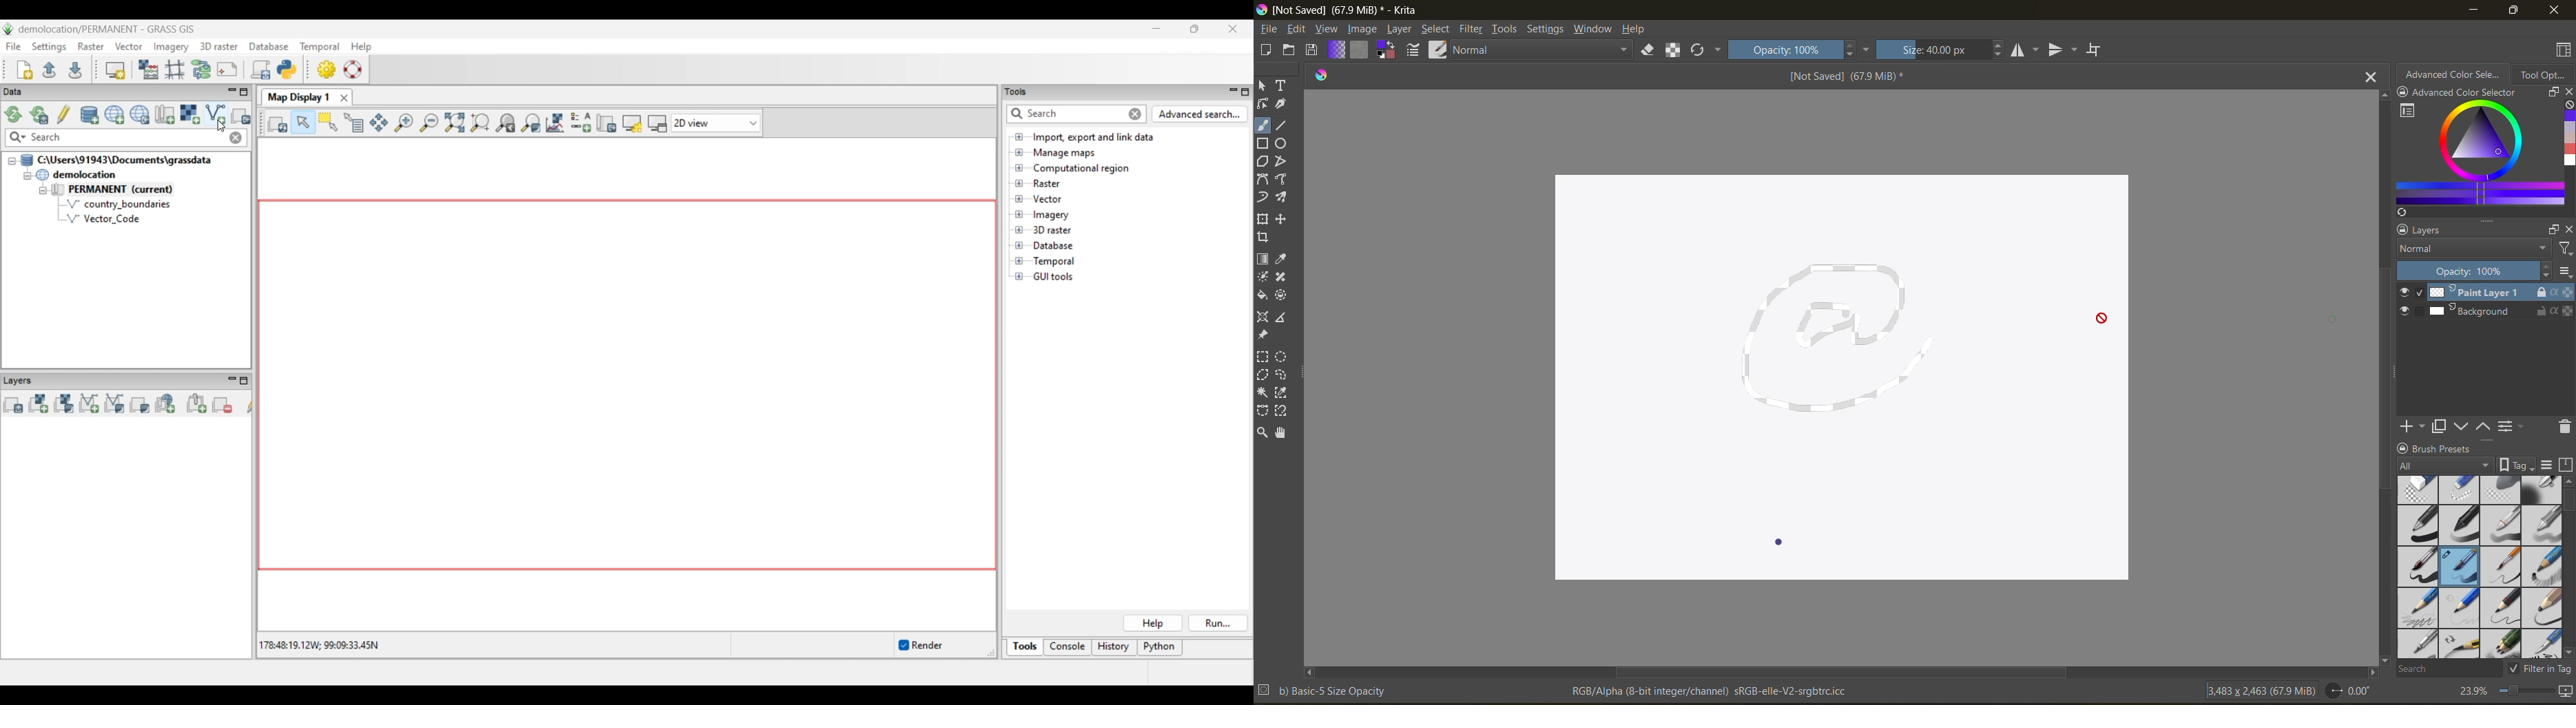 The width and height of the screenshot is (2576, 728). Describe the element at coordinates (1440, 50) in the screenshot. I see `choose brush preset` at that location.